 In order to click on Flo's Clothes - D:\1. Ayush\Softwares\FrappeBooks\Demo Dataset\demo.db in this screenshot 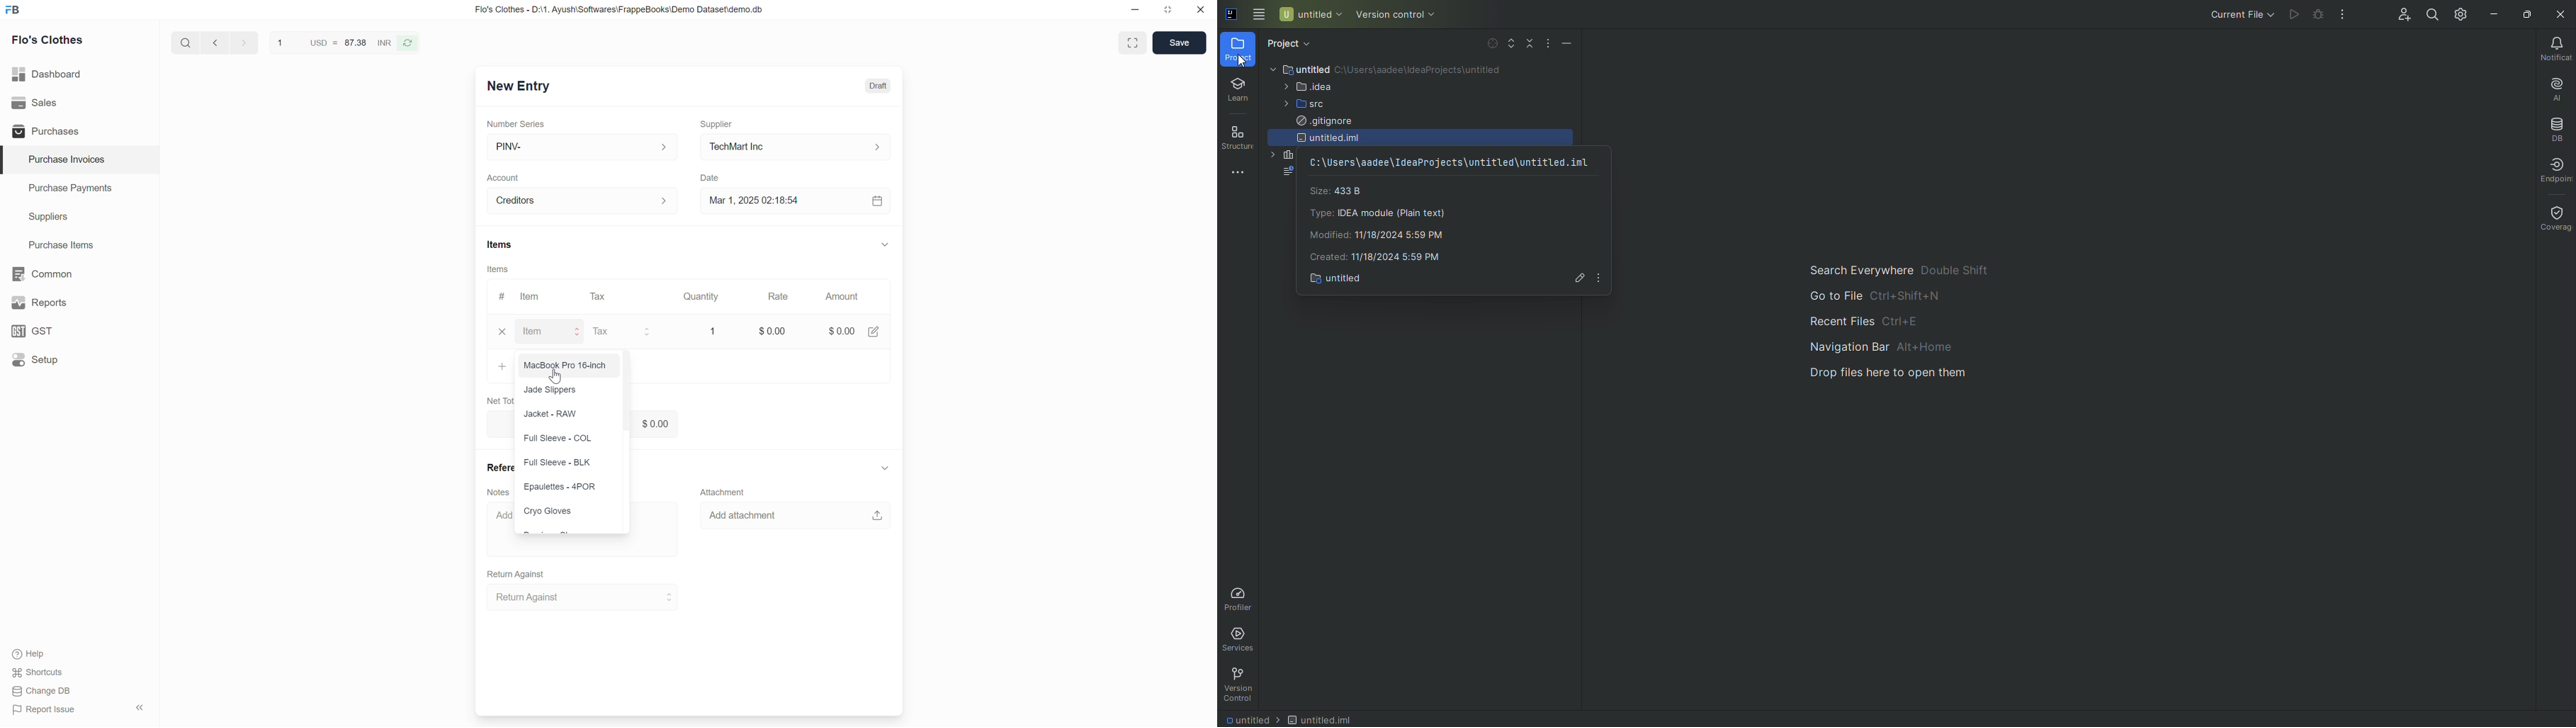, I will do `click(619, 9)`.